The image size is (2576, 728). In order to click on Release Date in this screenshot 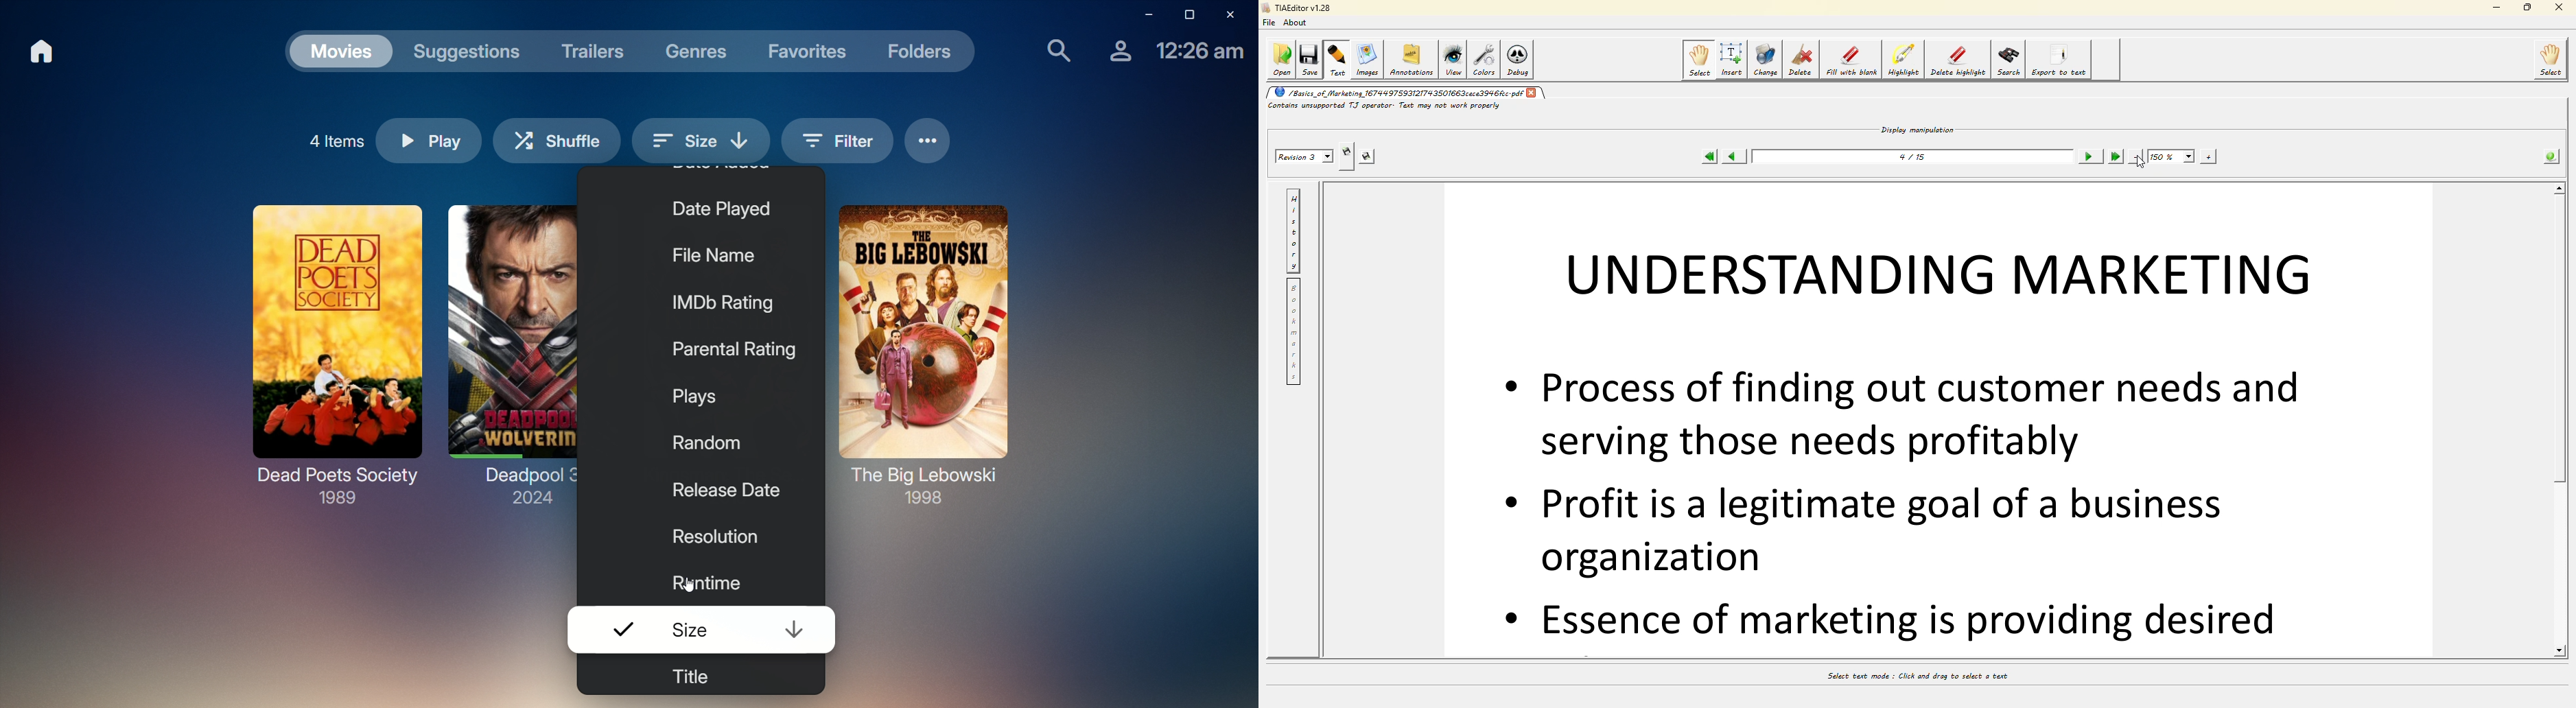, I will do `click(723, 496)`.